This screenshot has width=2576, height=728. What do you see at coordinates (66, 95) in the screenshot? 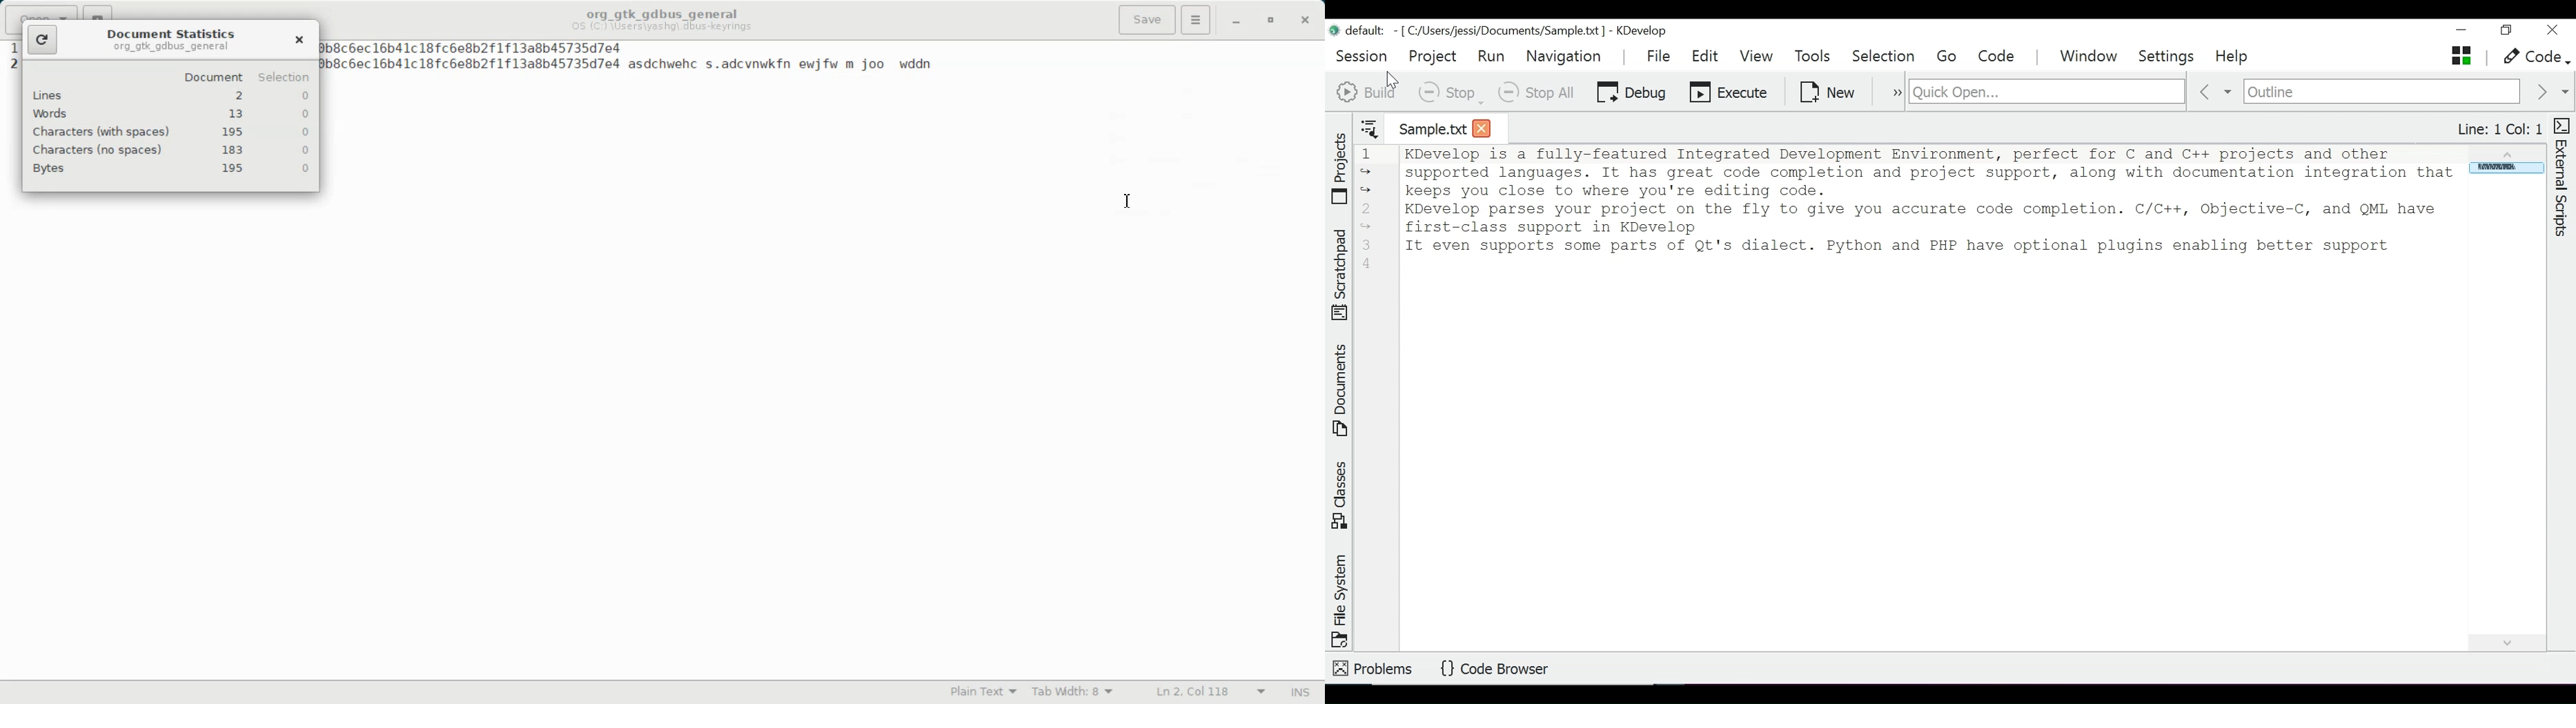
I see `lines` at bounding box center [66, 95].